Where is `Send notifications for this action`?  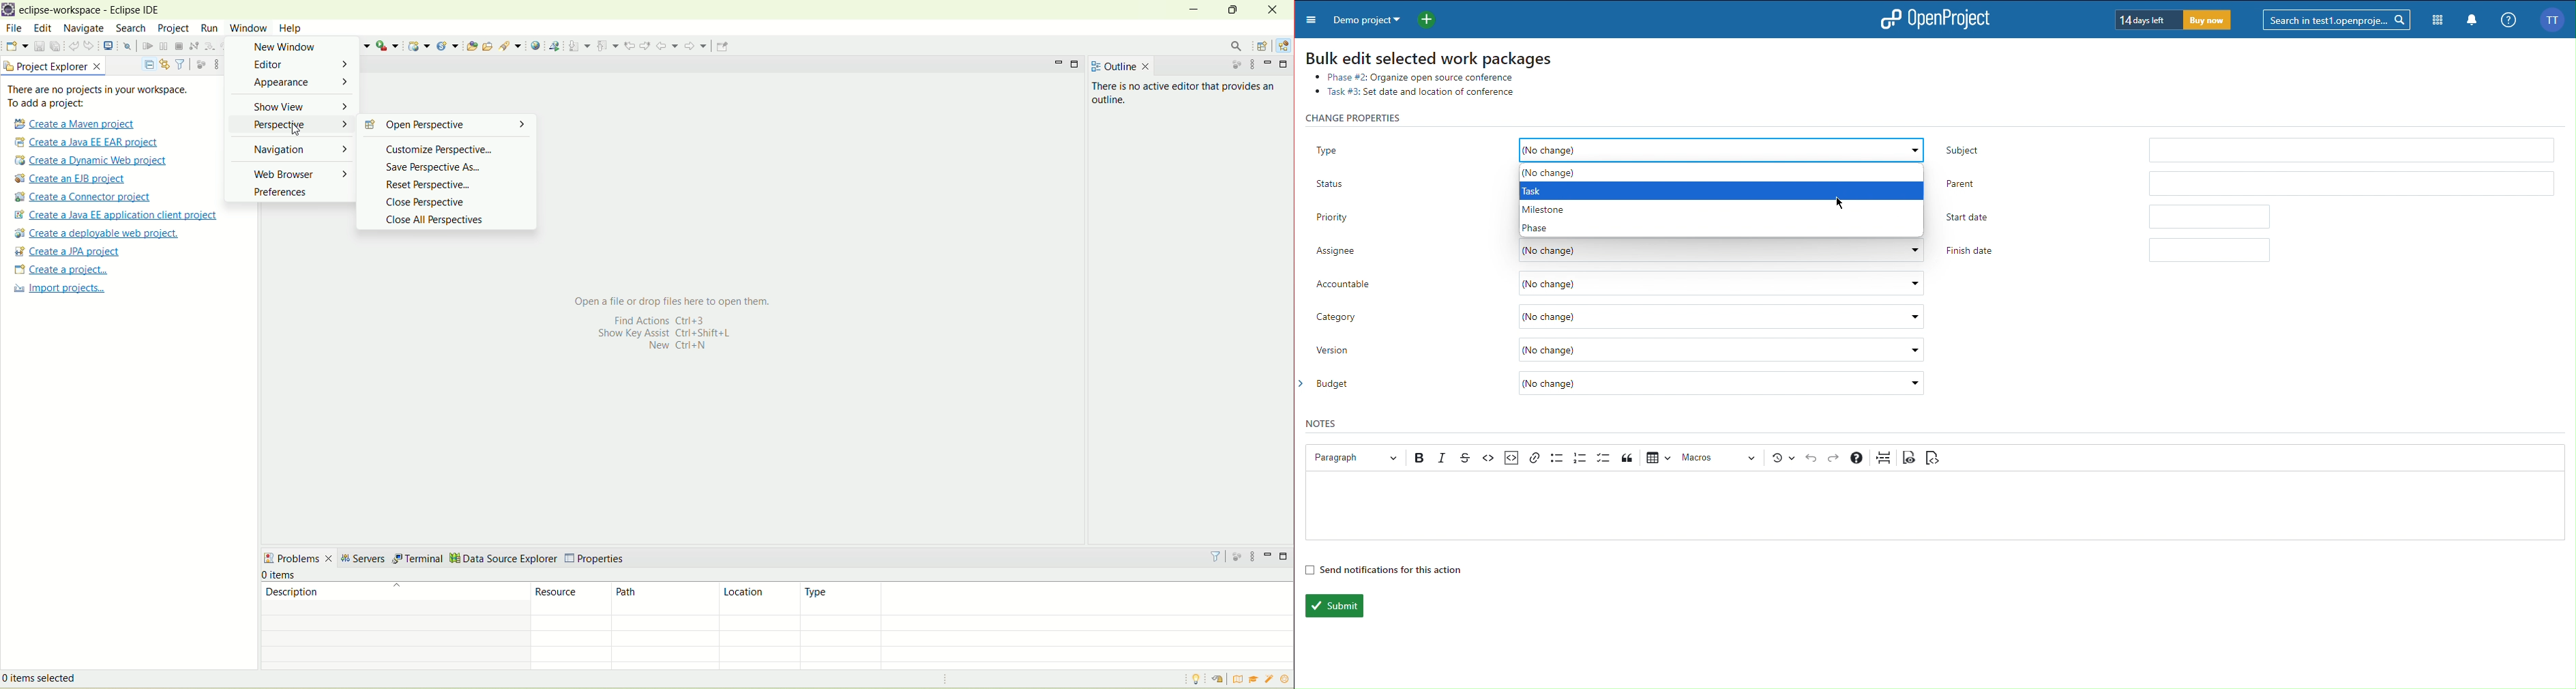
Send notifications for this action is located at coordinates (1383, 569).